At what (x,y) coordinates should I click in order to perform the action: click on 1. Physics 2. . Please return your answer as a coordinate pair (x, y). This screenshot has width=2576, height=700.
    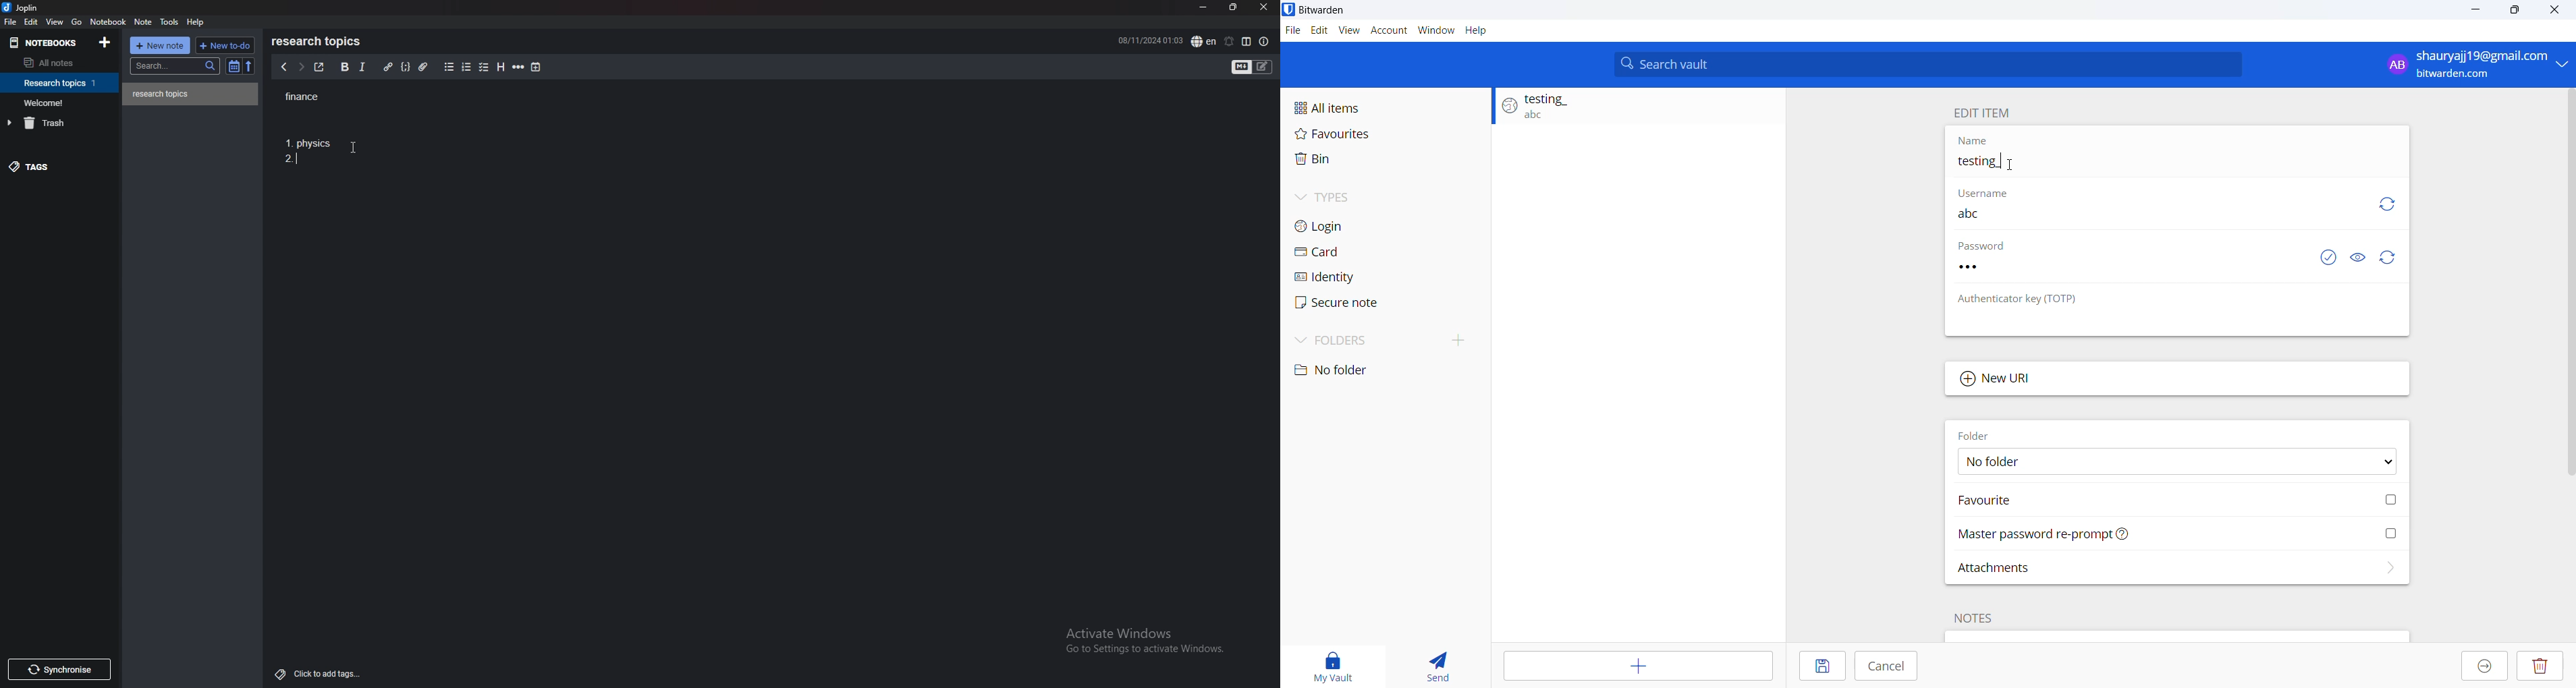
    Looking at the image, I should click on (310, 155).